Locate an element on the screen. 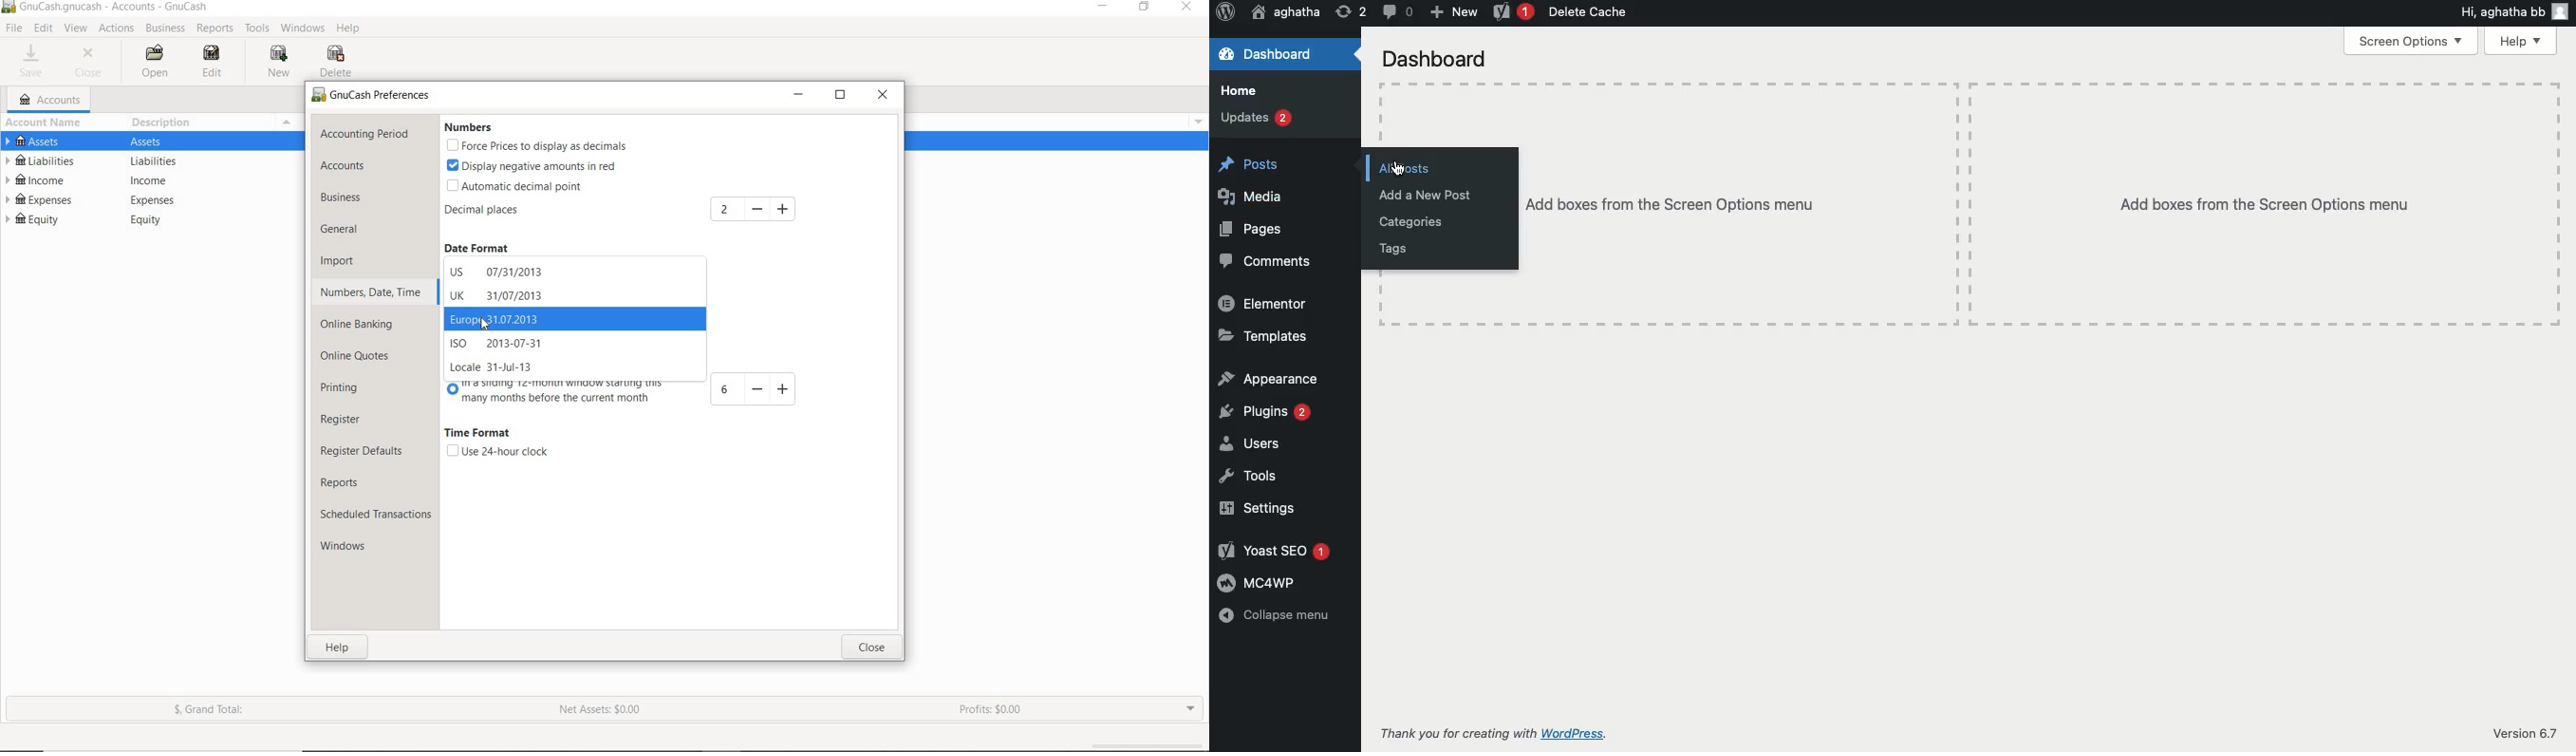 Image resolution: width=2576 pixels, height=756 pixels. Time format is located at coordinates (477, 434).